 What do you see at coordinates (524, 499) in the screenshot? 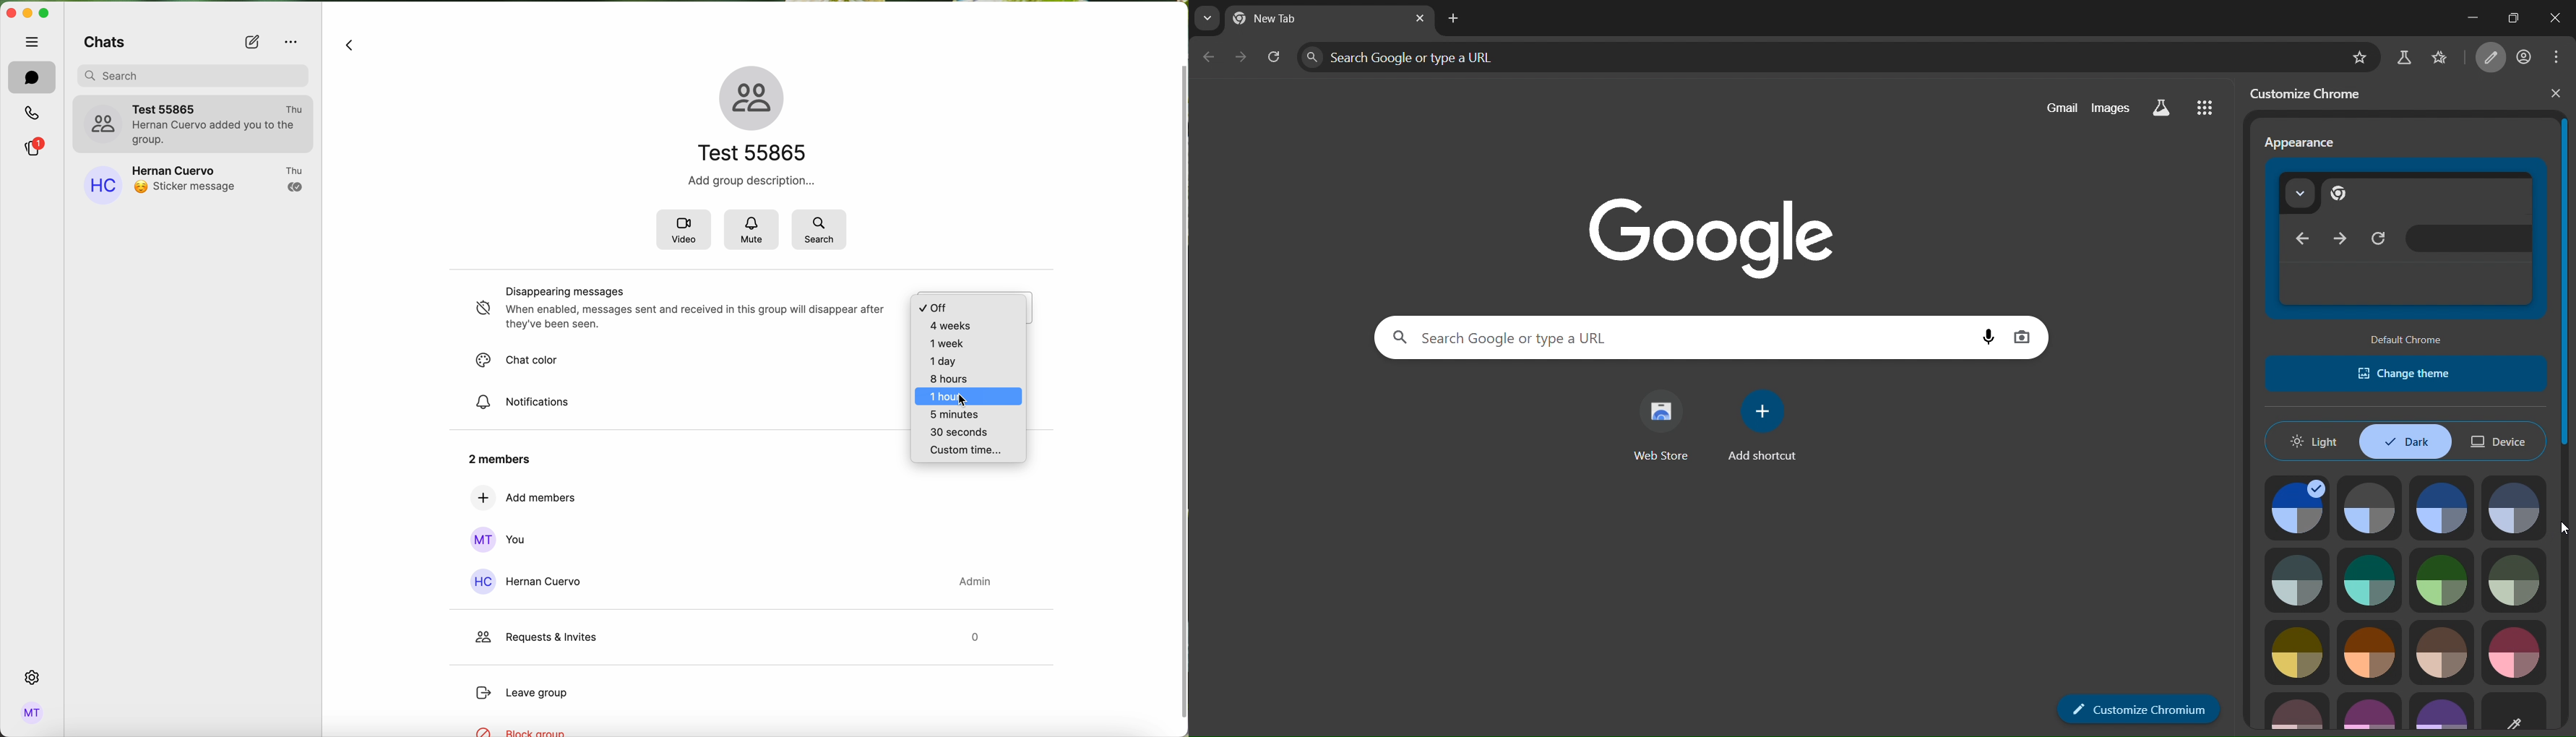
I see `add members` at bounding box center [524, 499].